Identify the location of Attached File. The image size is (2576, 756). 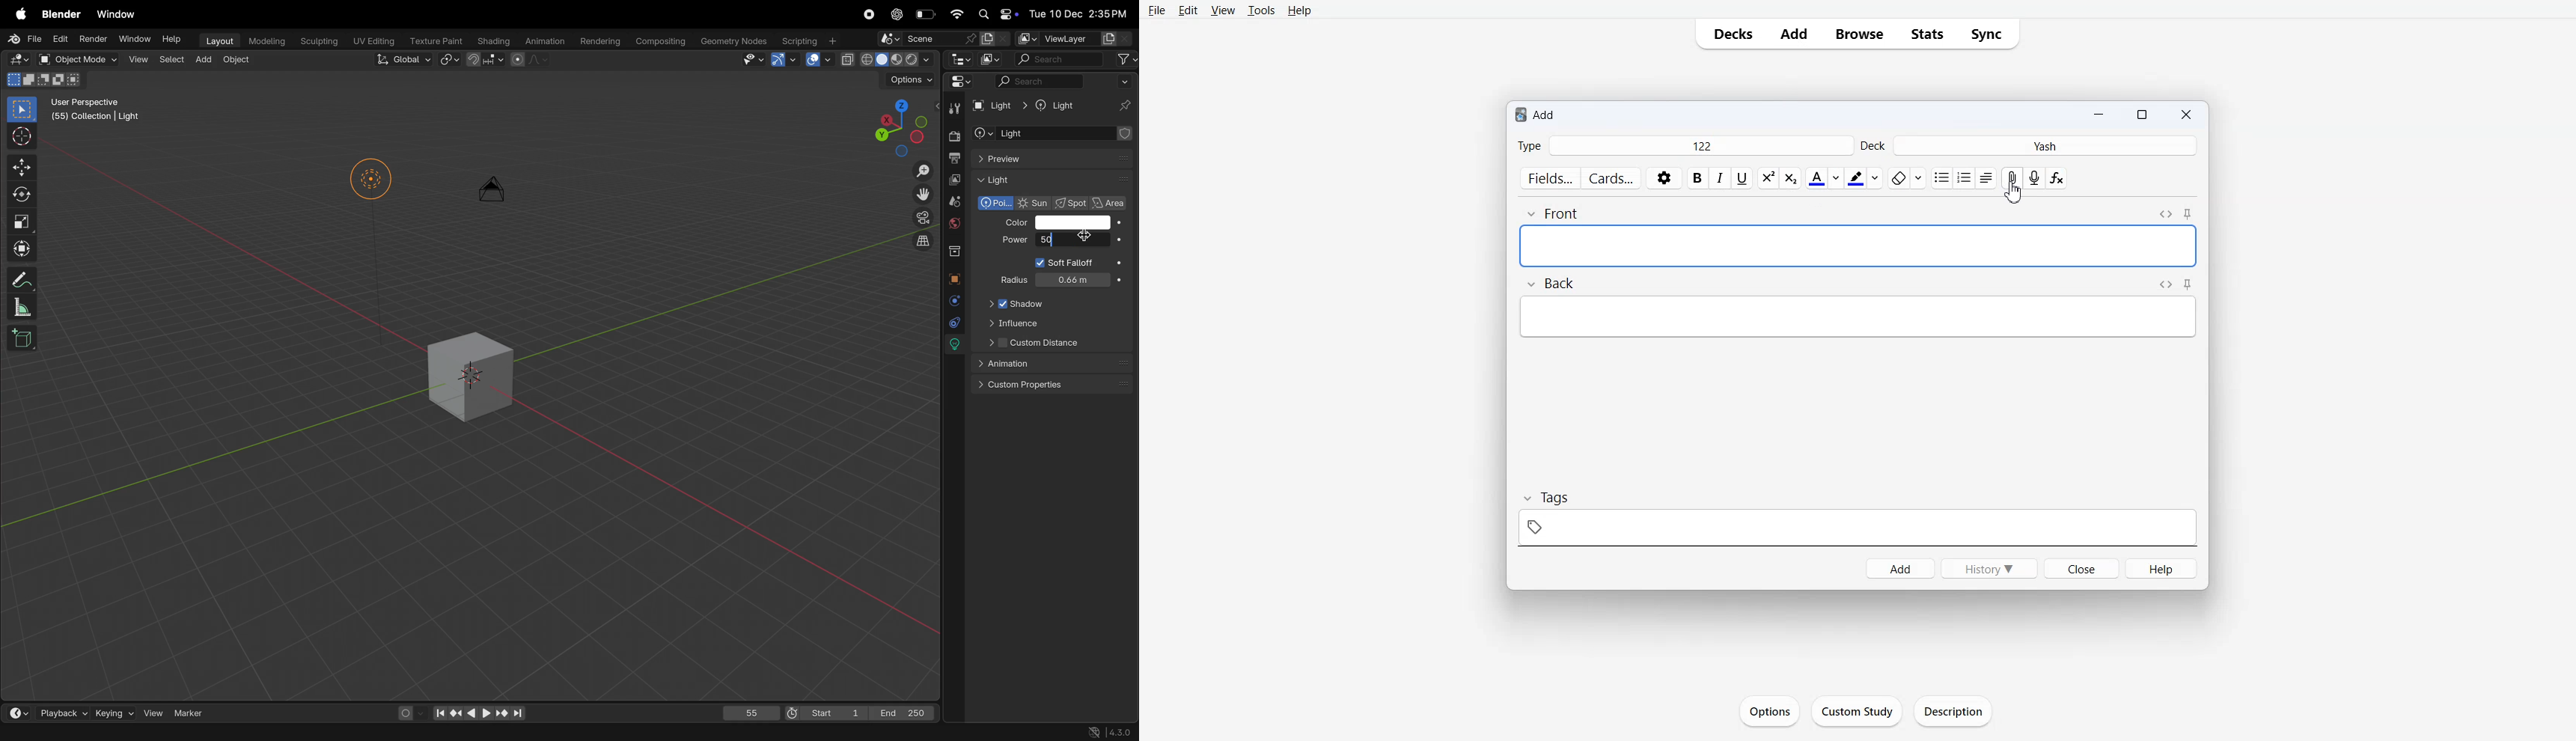
(2011, 178).